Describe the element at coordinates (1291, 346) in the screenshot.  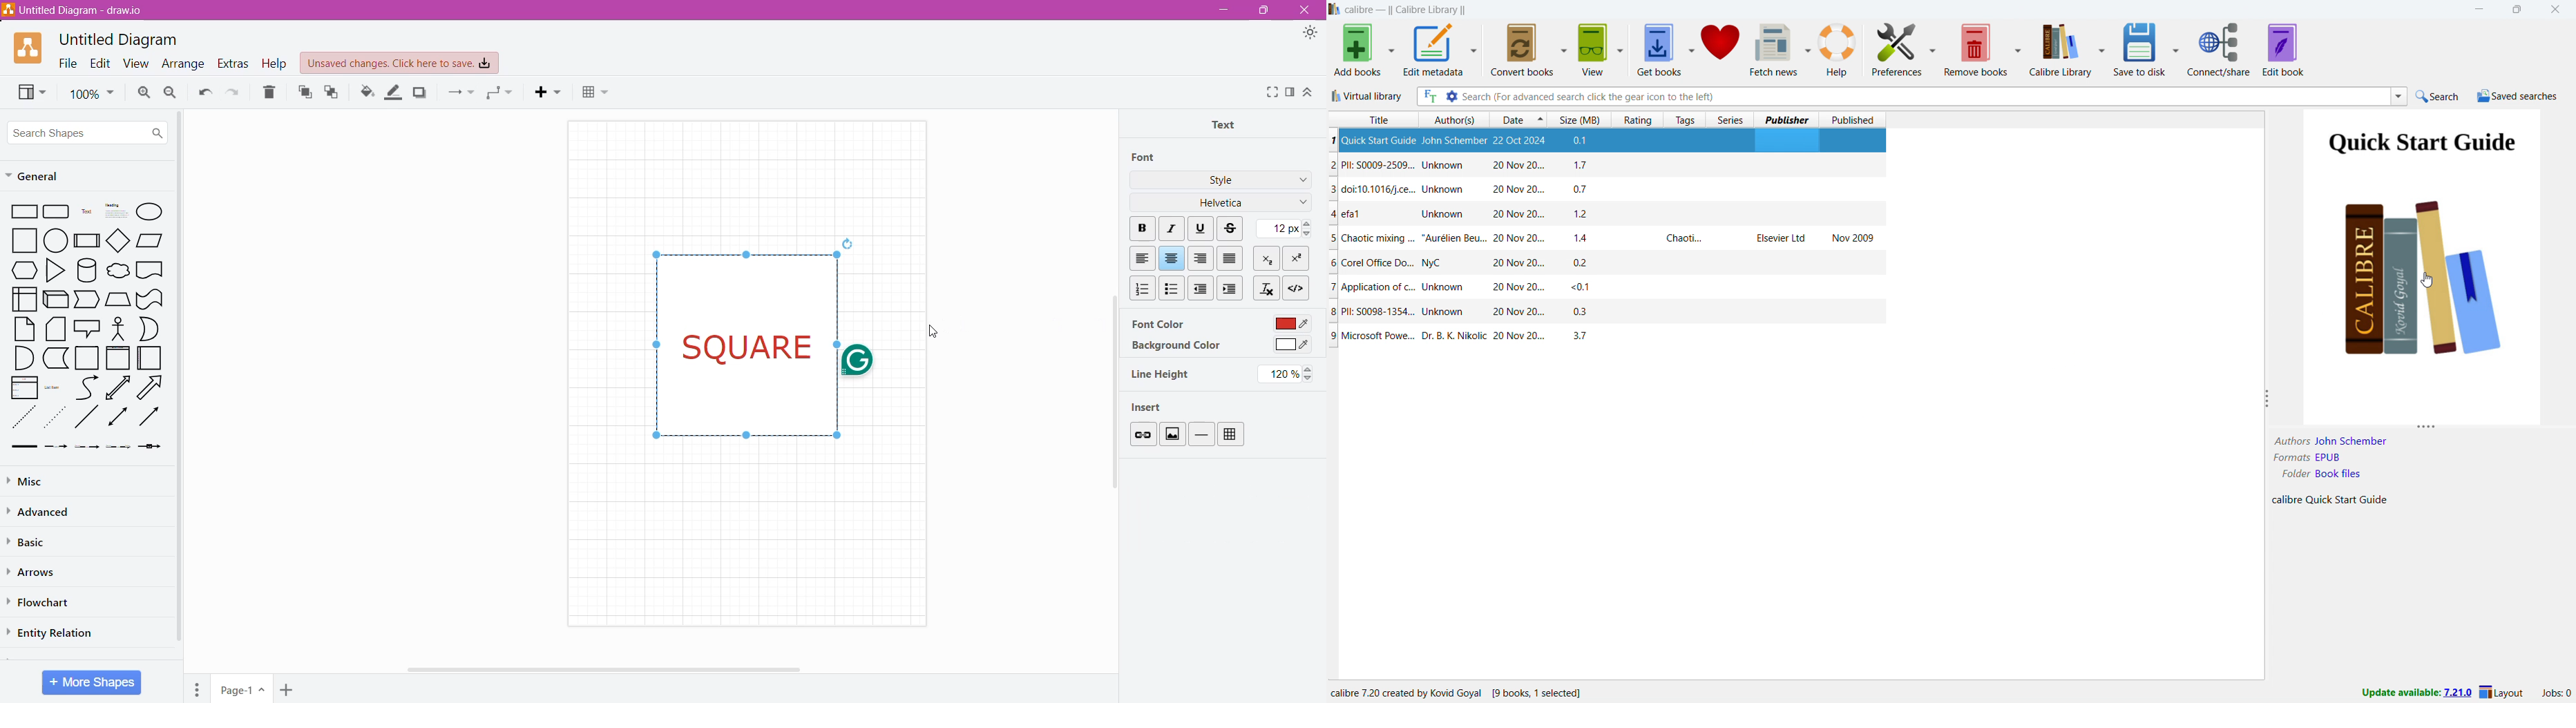
I see `Click to select Background color` at that location.